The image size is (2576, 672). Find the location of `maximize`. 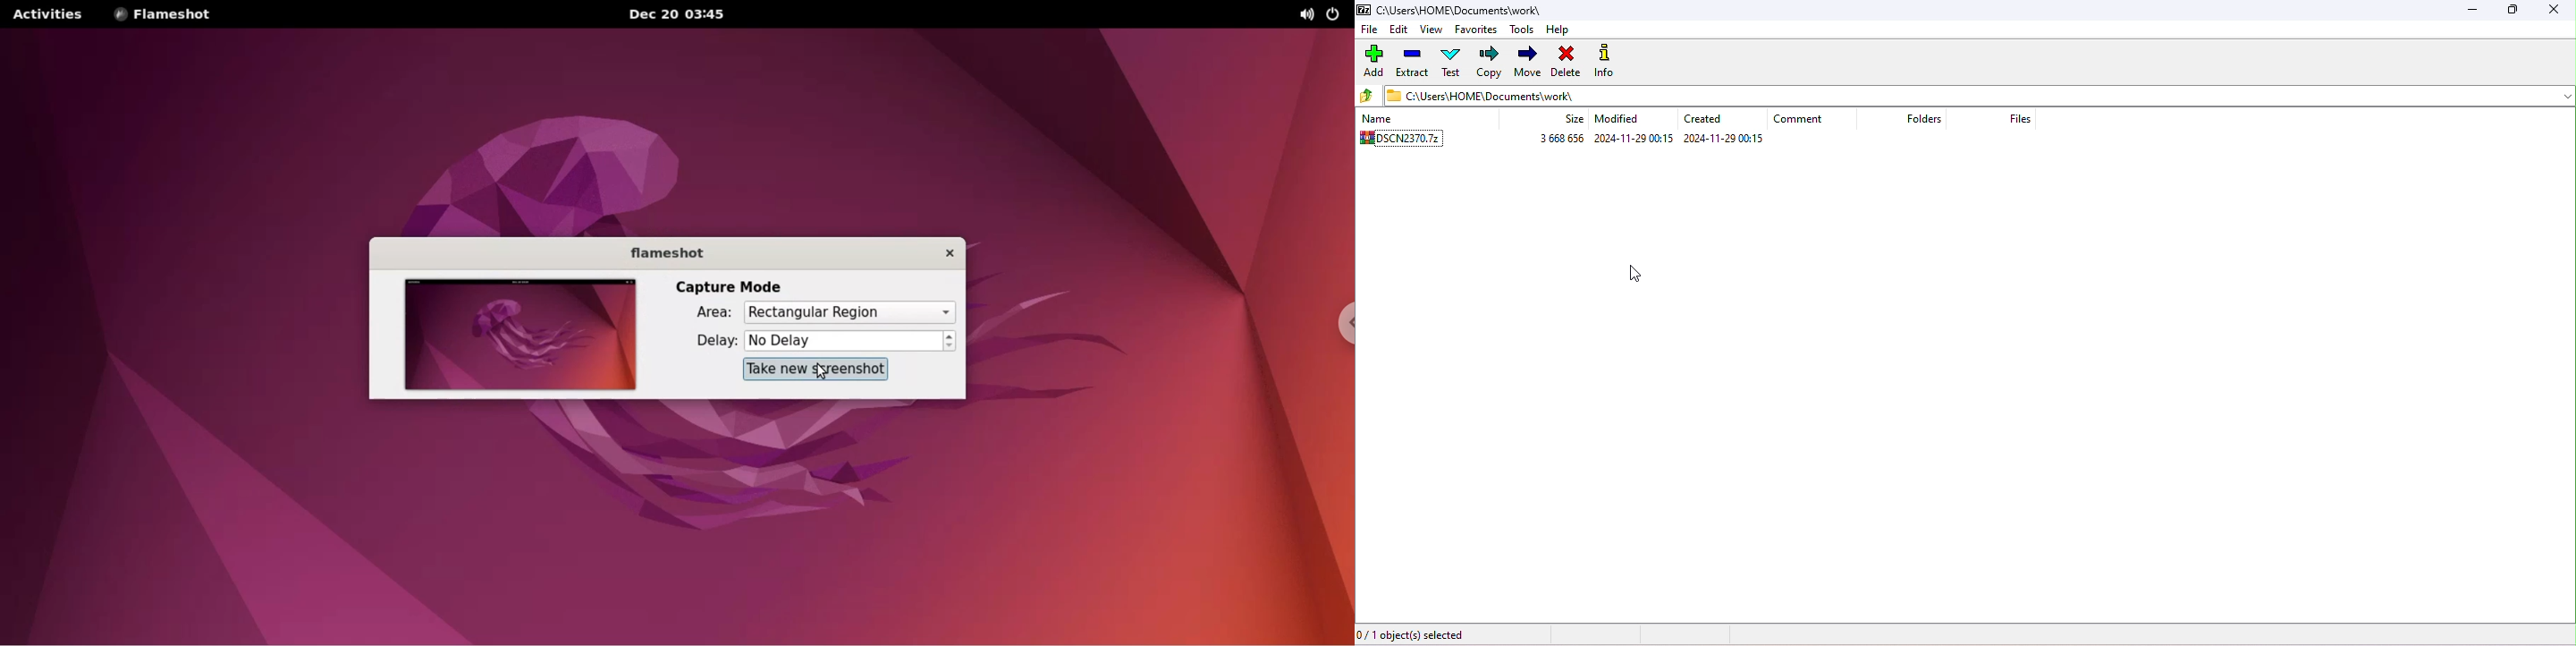

maximize is located at coordinates (2513, 11).